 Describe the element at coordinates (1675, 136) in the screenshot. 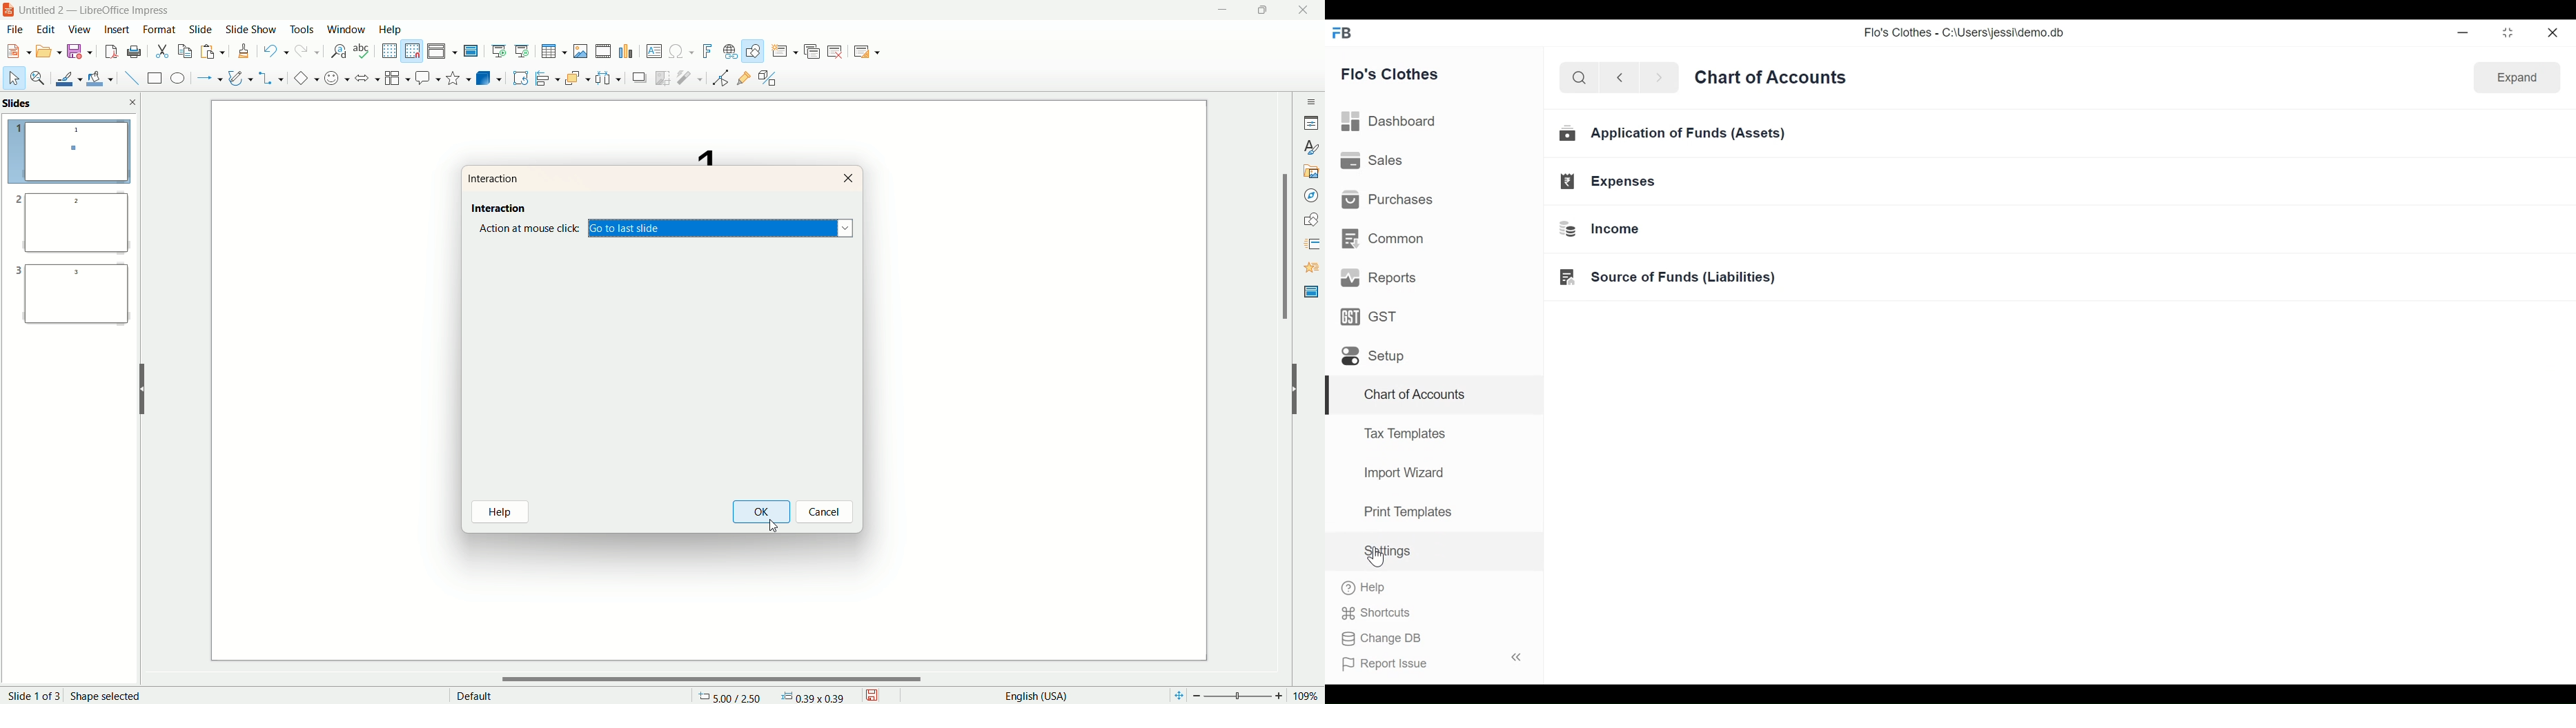

I see `Application of Funds (Assets)` at that location.